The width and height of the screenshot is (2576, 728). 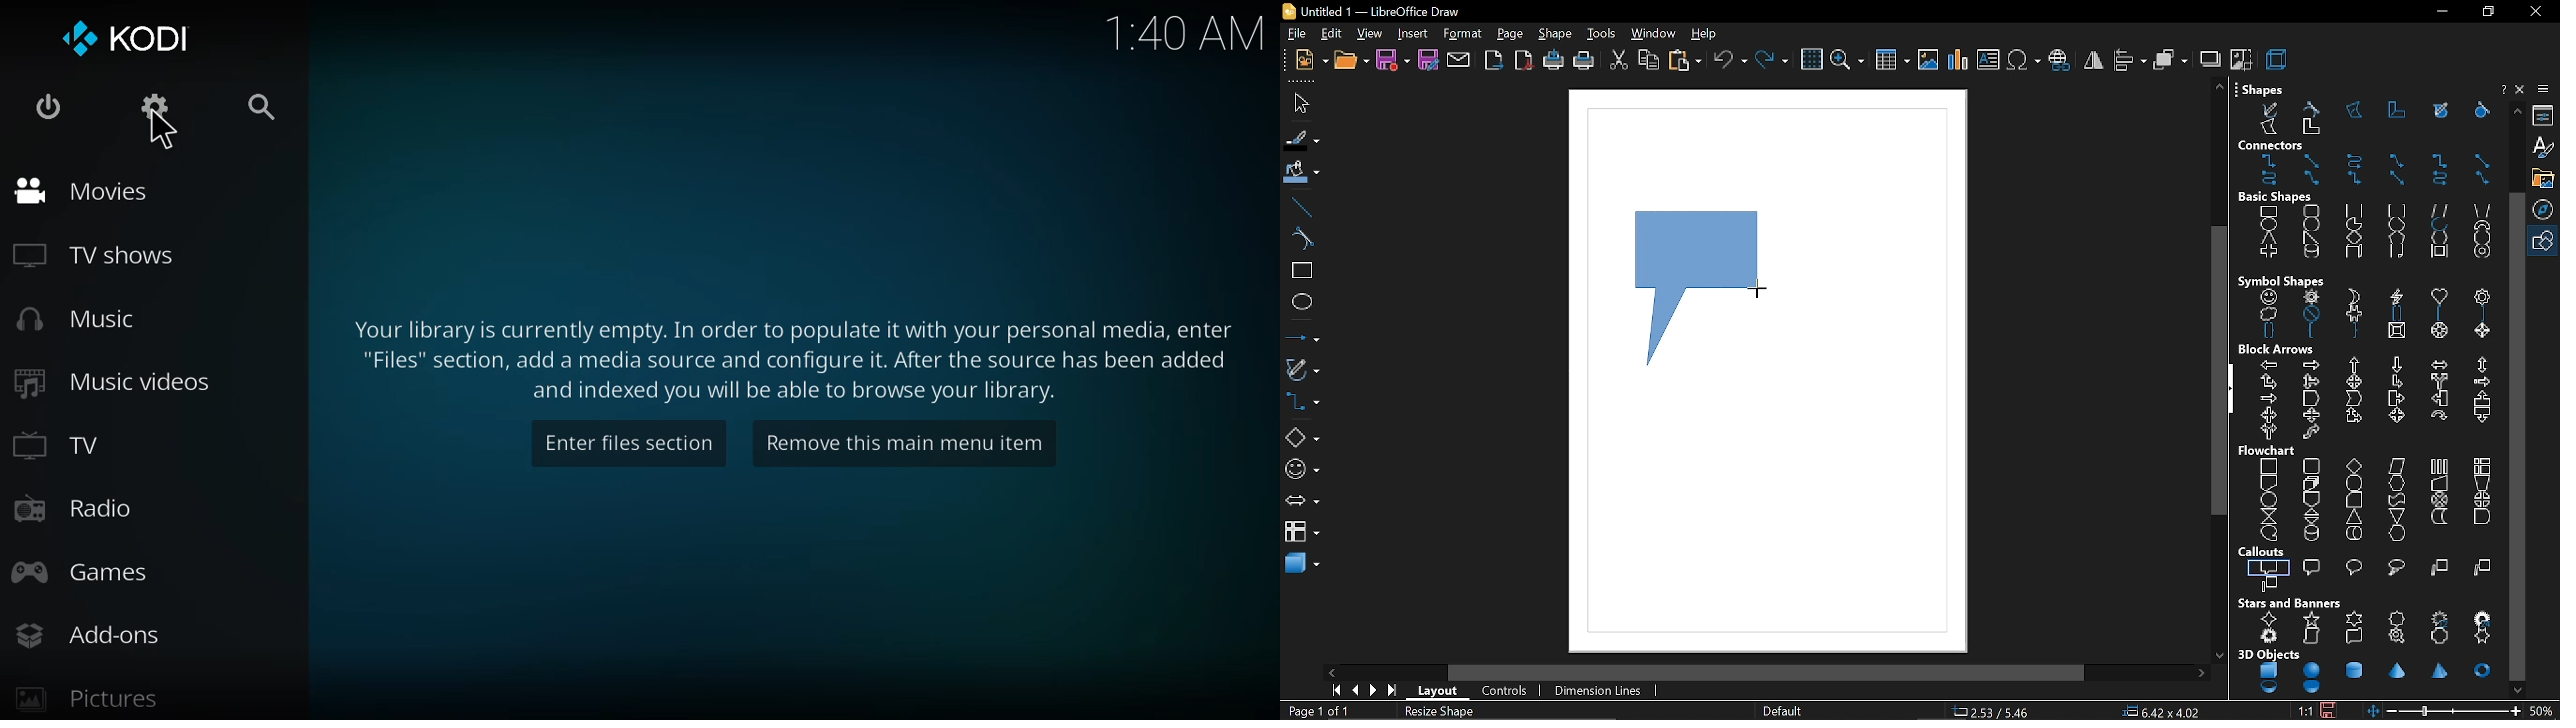 I want to click on kodi, so click(x=128, y=36).